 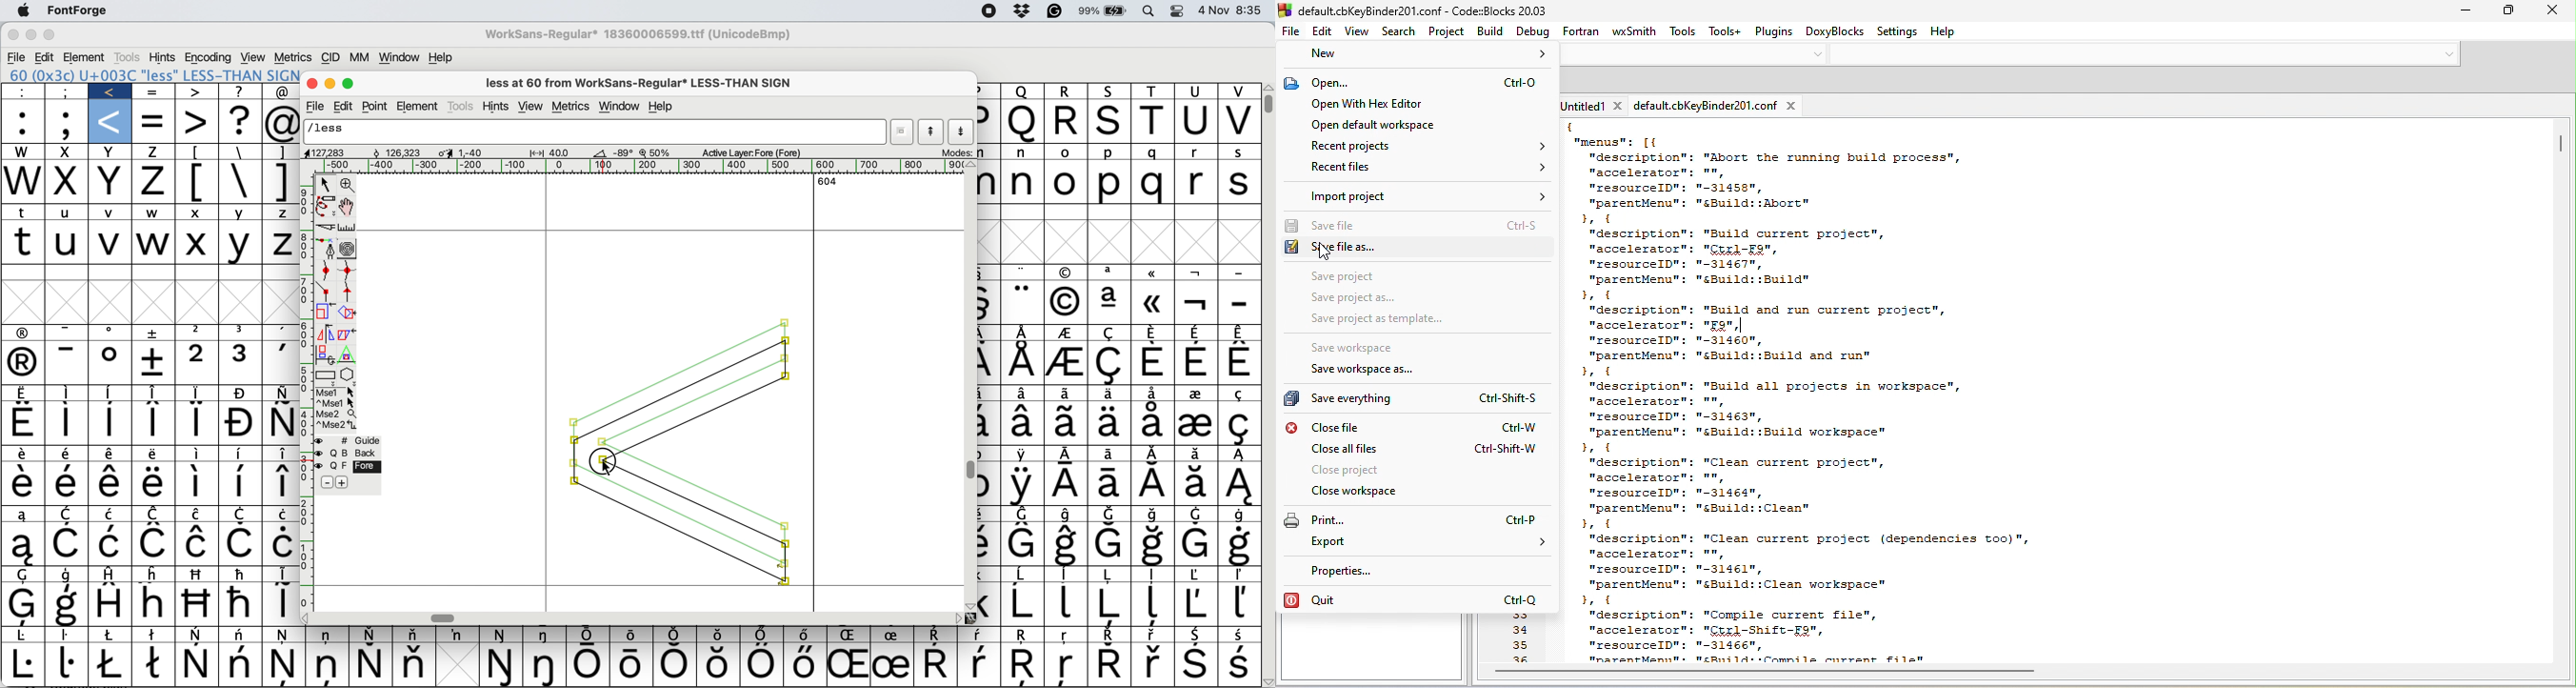 I want to click on Symbol, so click(x=369, y=665).